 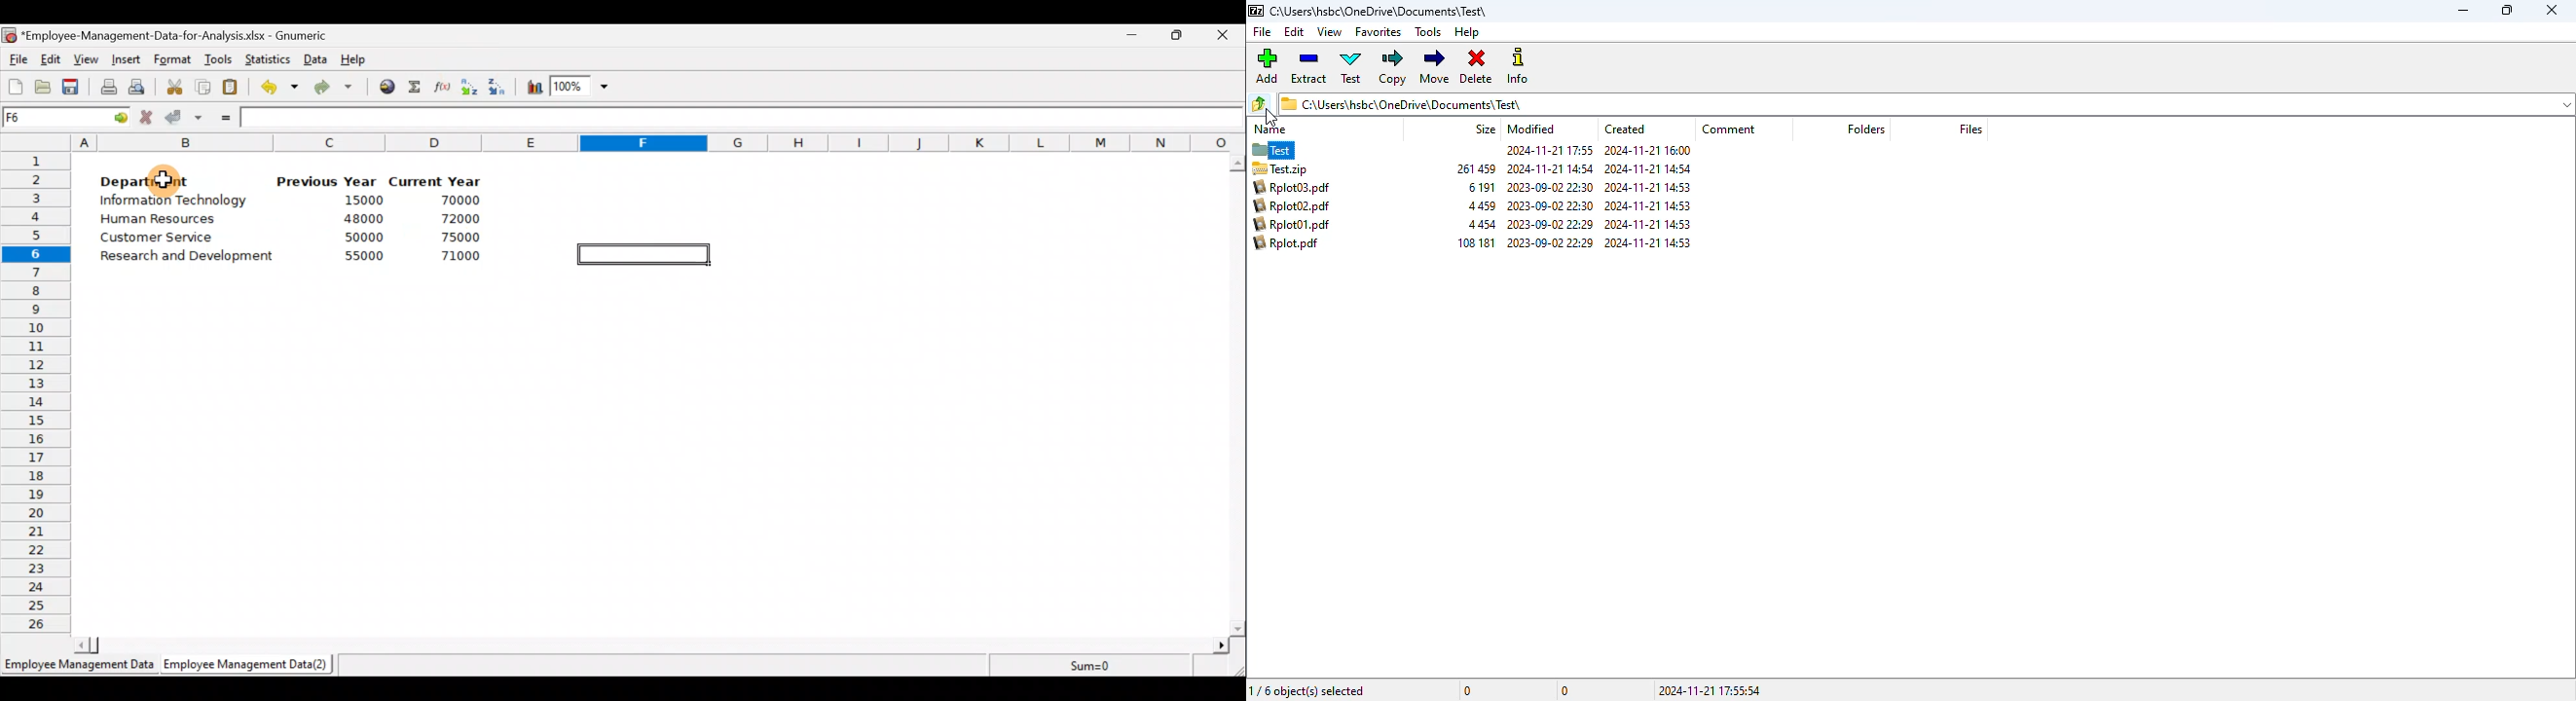 I want to click on Test, so click(x=1293, y=150).